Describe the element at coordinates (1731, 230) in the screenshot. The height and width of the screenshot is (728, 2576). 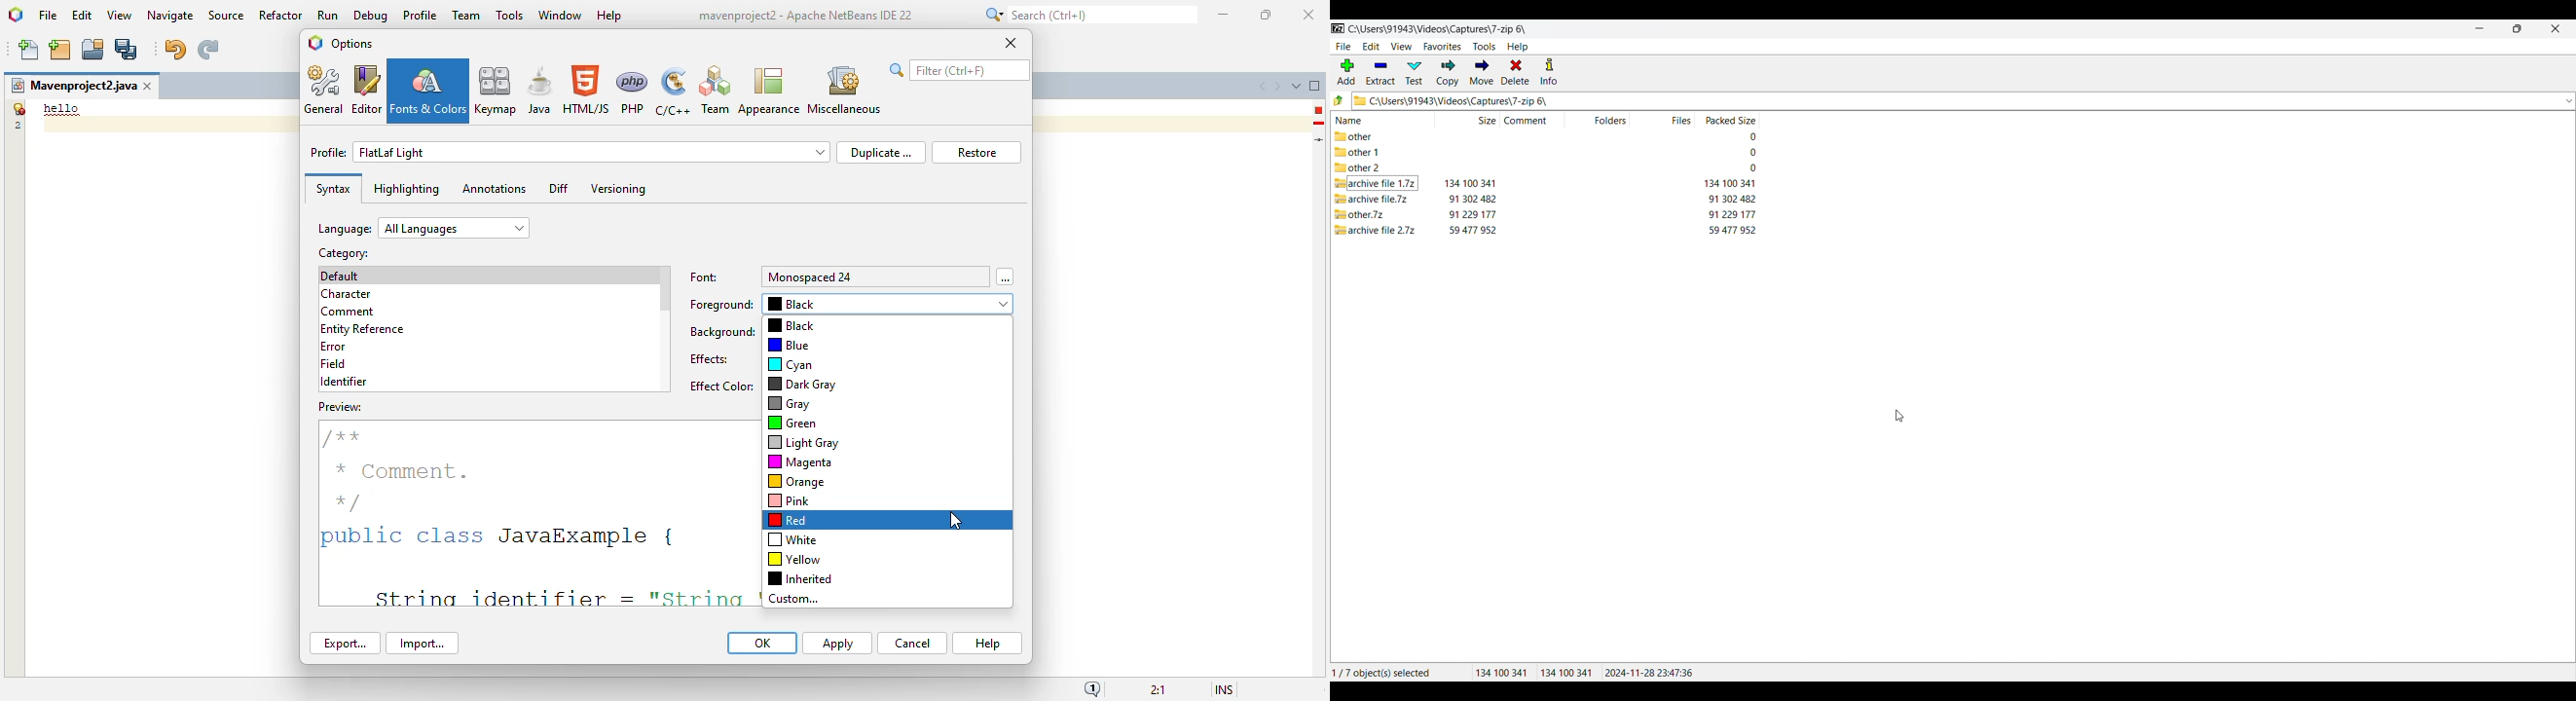
I see `packed size` at that location.